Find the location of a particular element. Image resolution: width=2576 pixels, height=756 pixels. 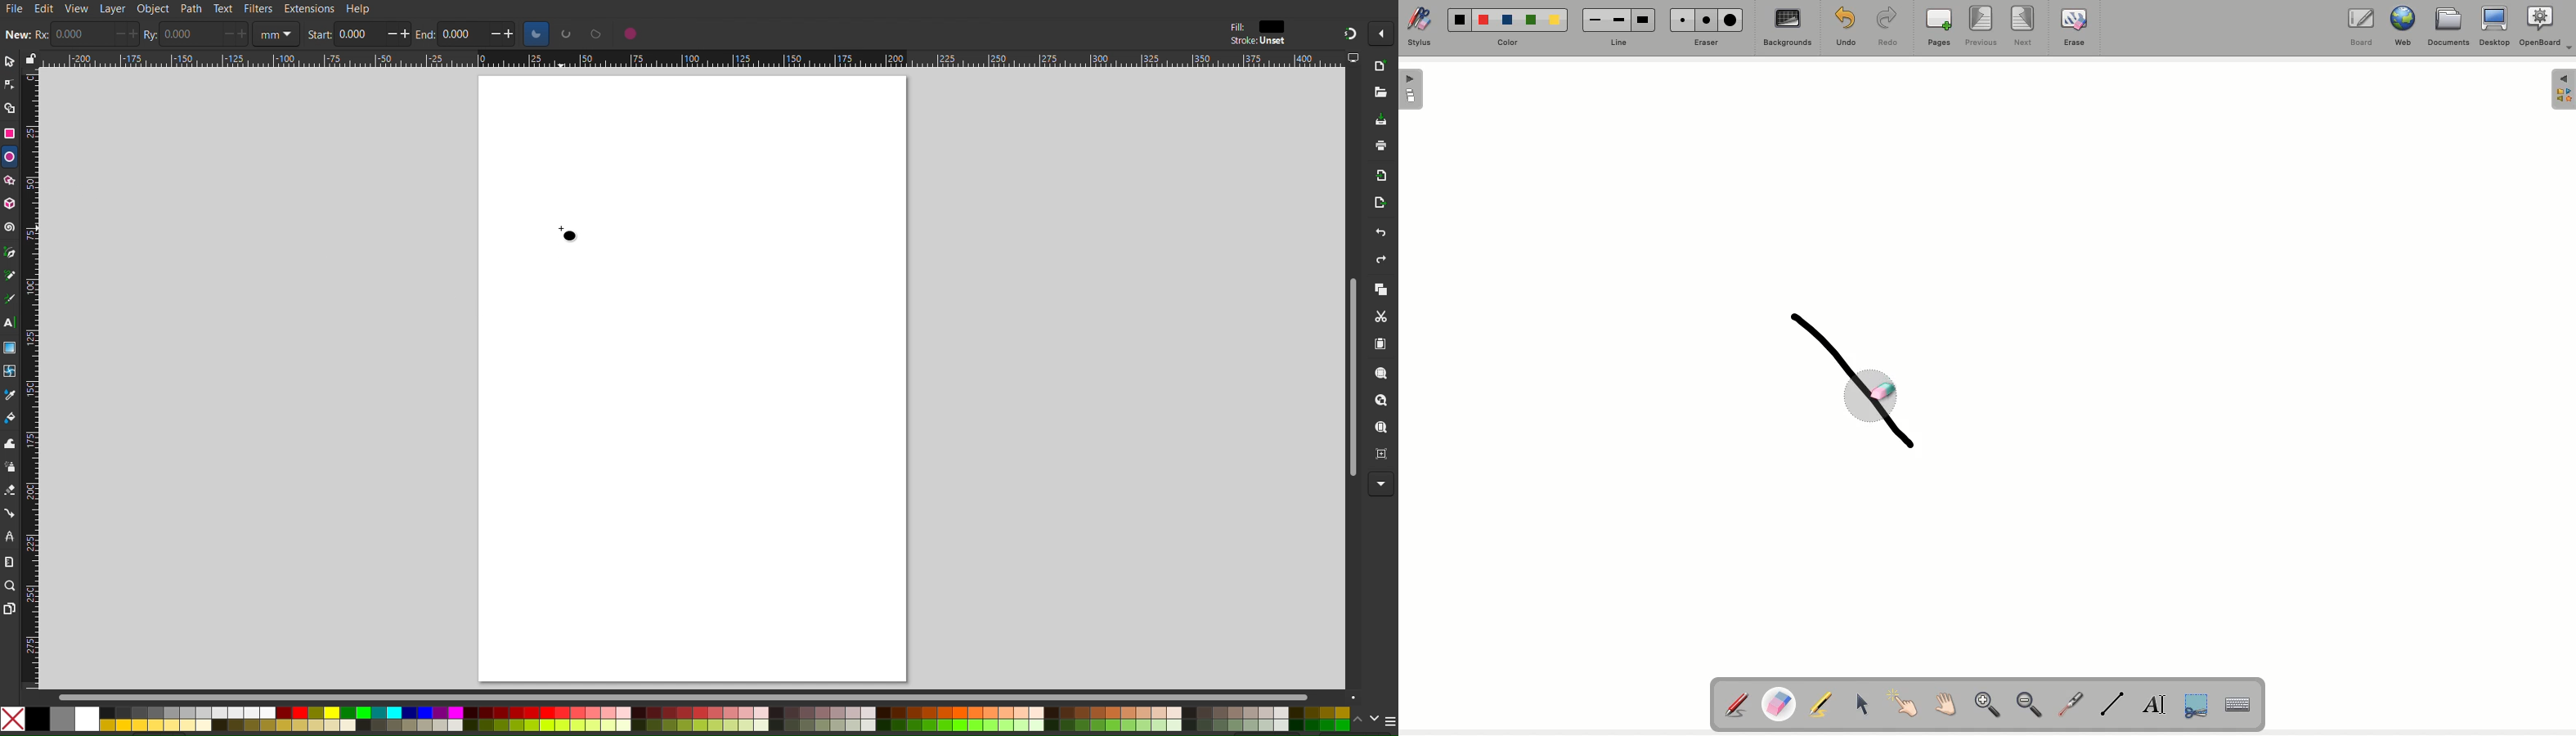

Open Export is located at coordinates (1383, 201).